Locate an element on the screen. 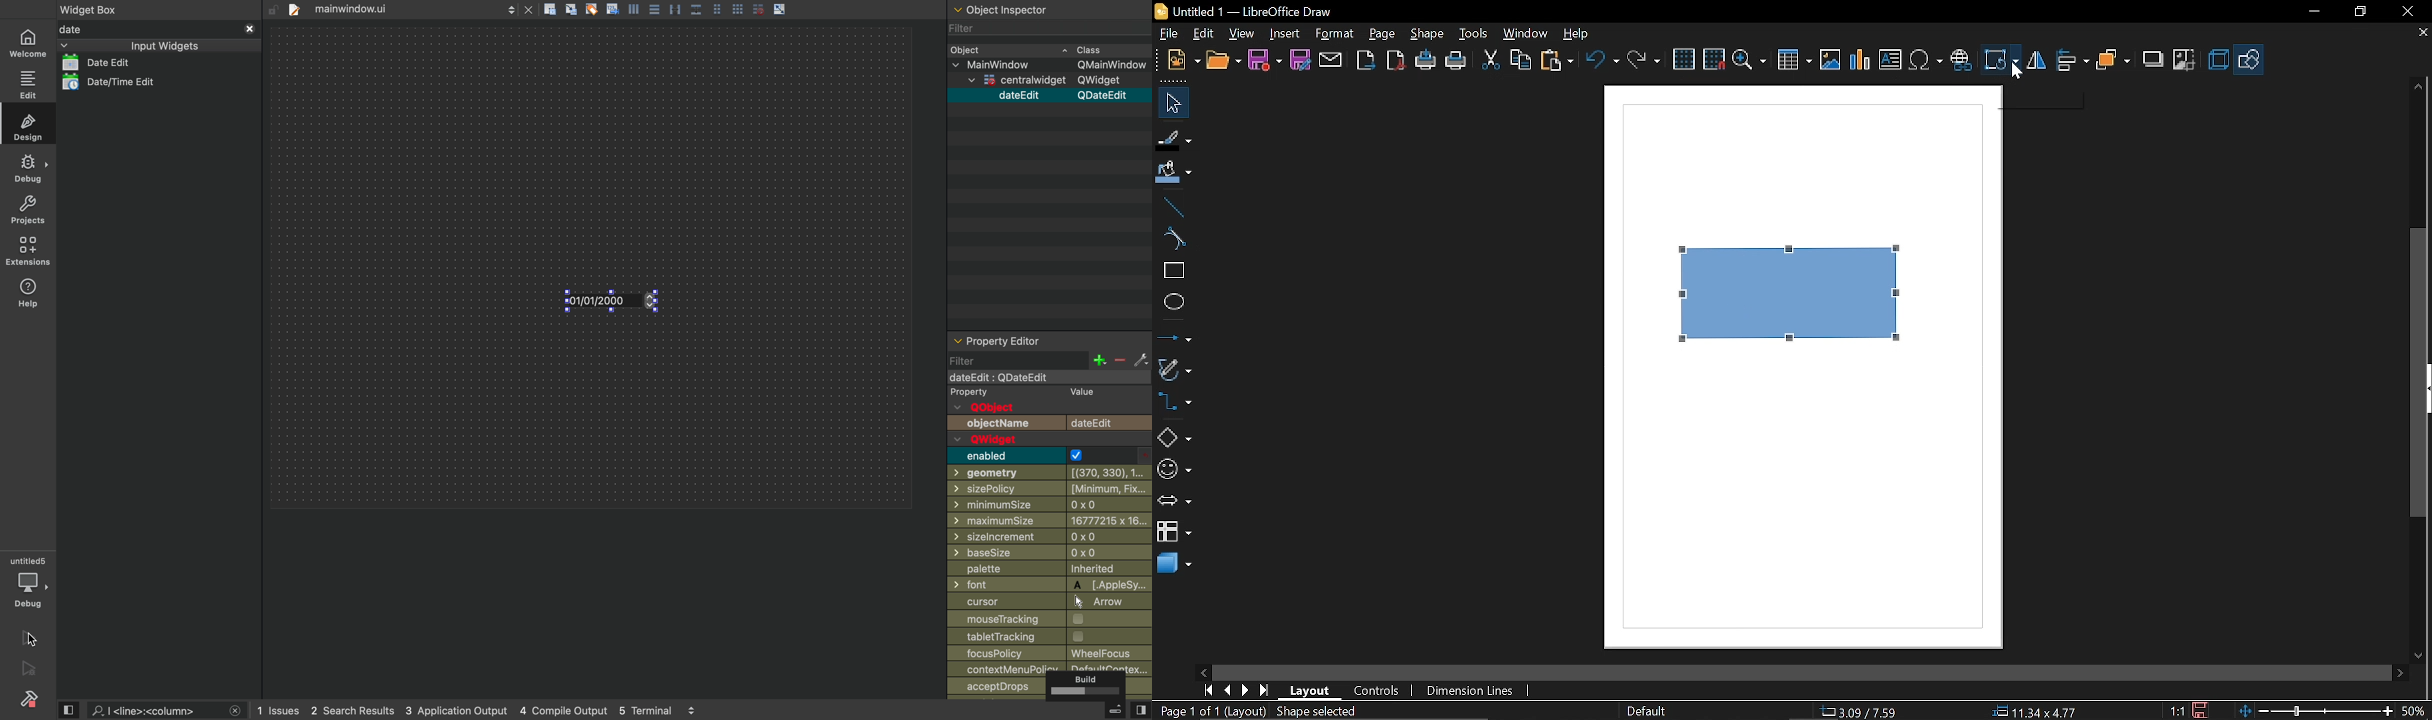  3d shapes is located at coordinates (1174, 564).